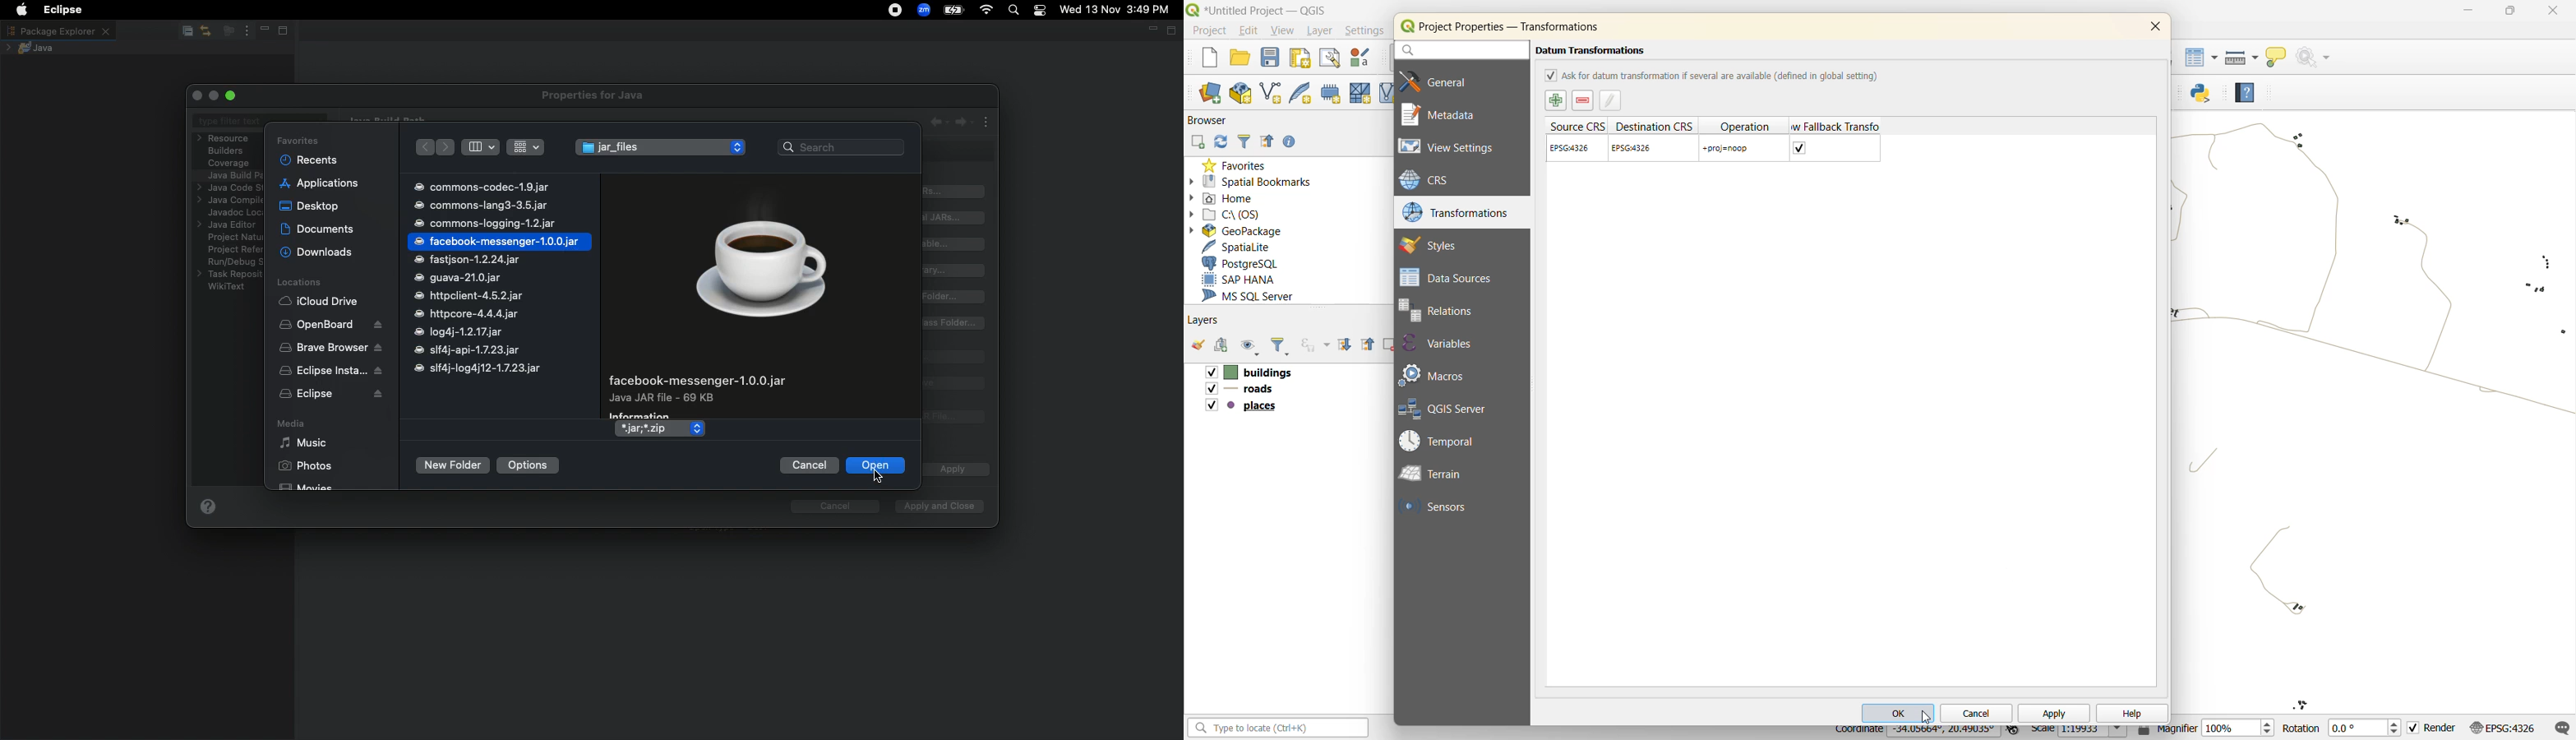 The width and height of the screenshot is (2576, 756). What do you see at coordinates (2080, 732) in the screenshot?
I see `scale` at bounding box center [2080, 732].